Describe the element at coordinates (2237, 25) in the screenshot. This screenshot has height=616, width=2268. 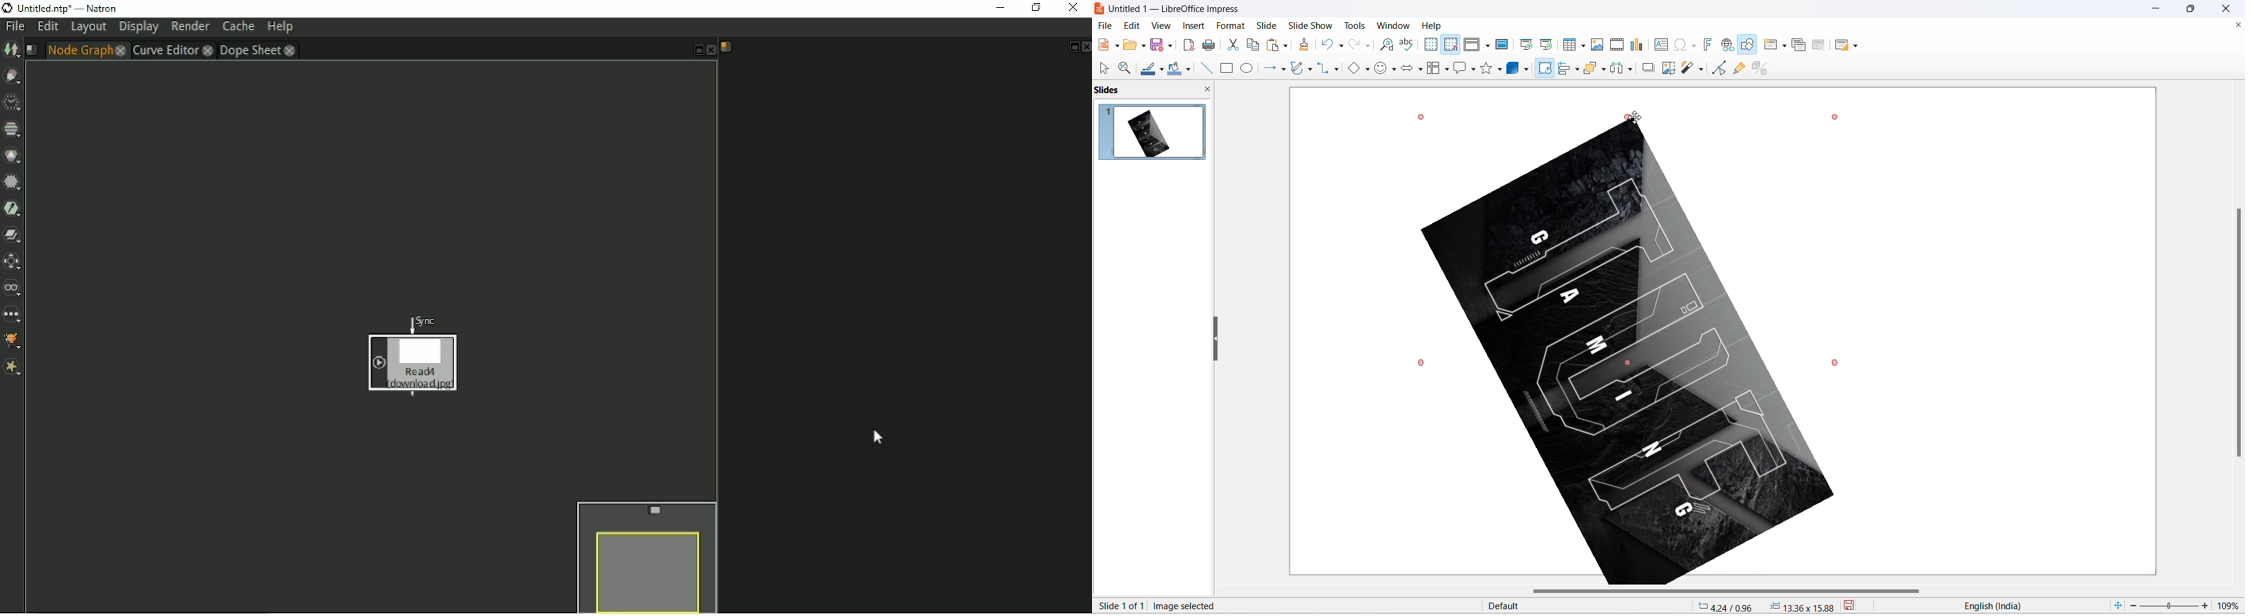
I see `close document` at that location.